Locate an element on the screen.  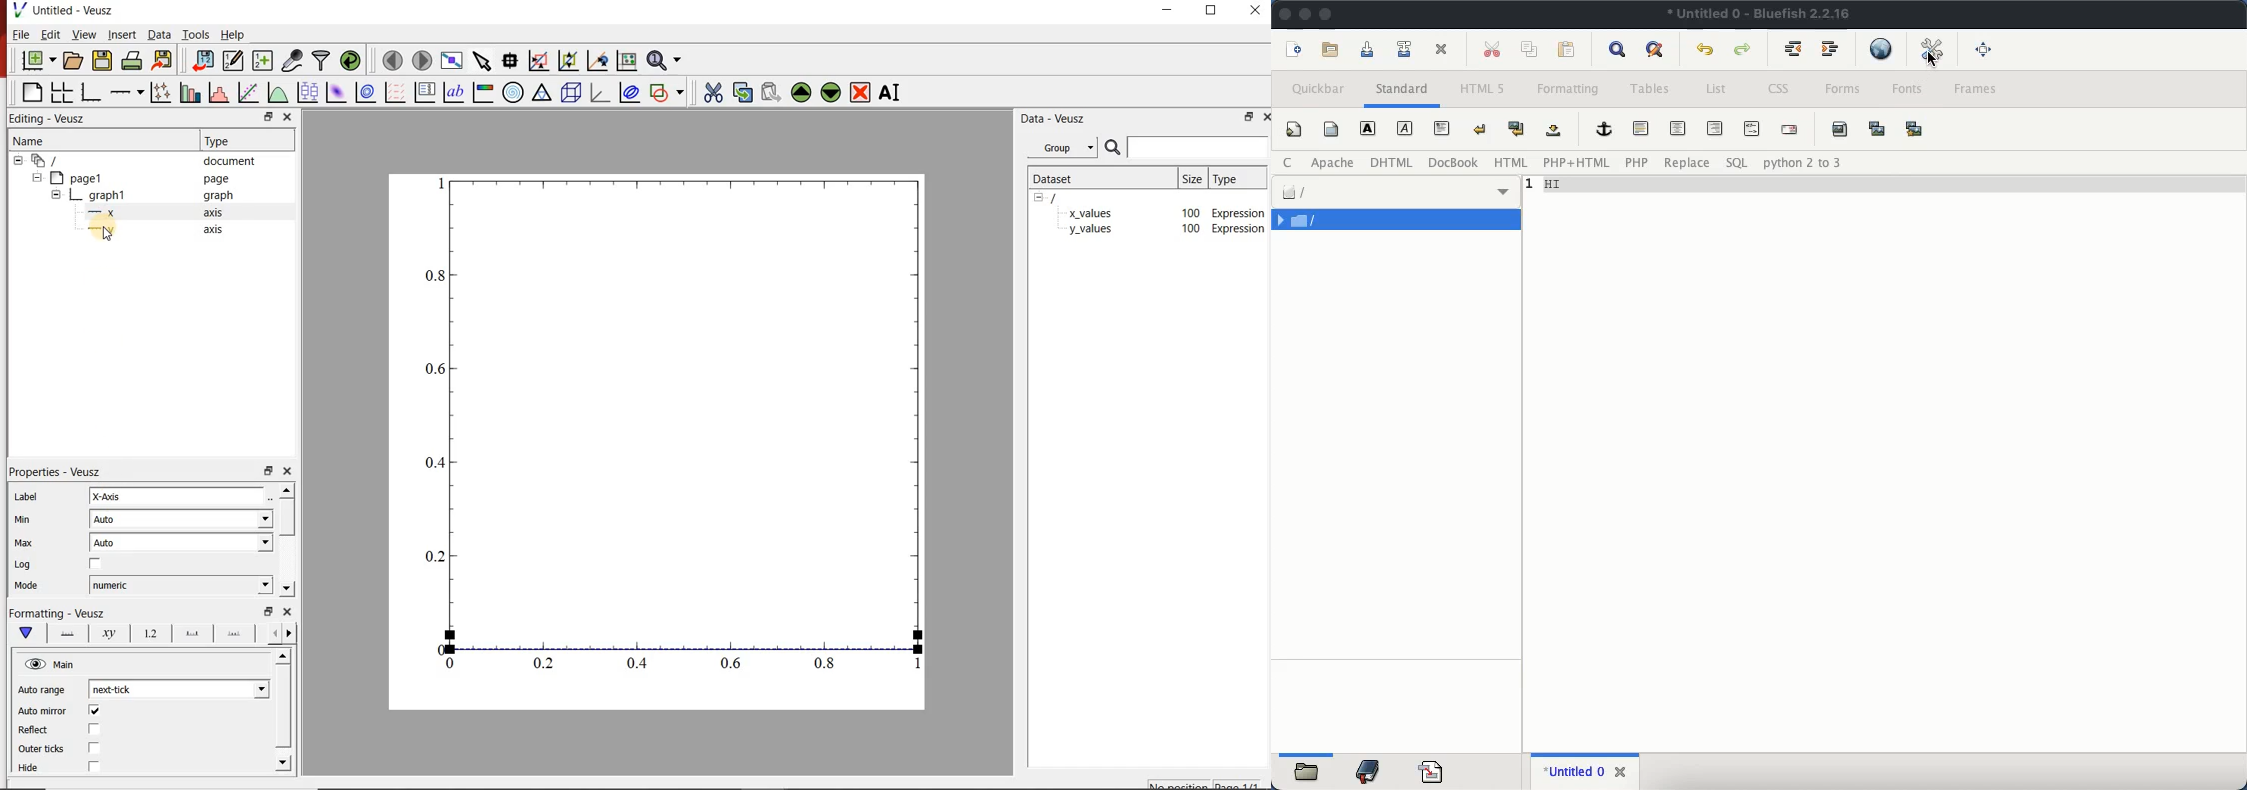
checkbox is located at coordinates (95, 728).